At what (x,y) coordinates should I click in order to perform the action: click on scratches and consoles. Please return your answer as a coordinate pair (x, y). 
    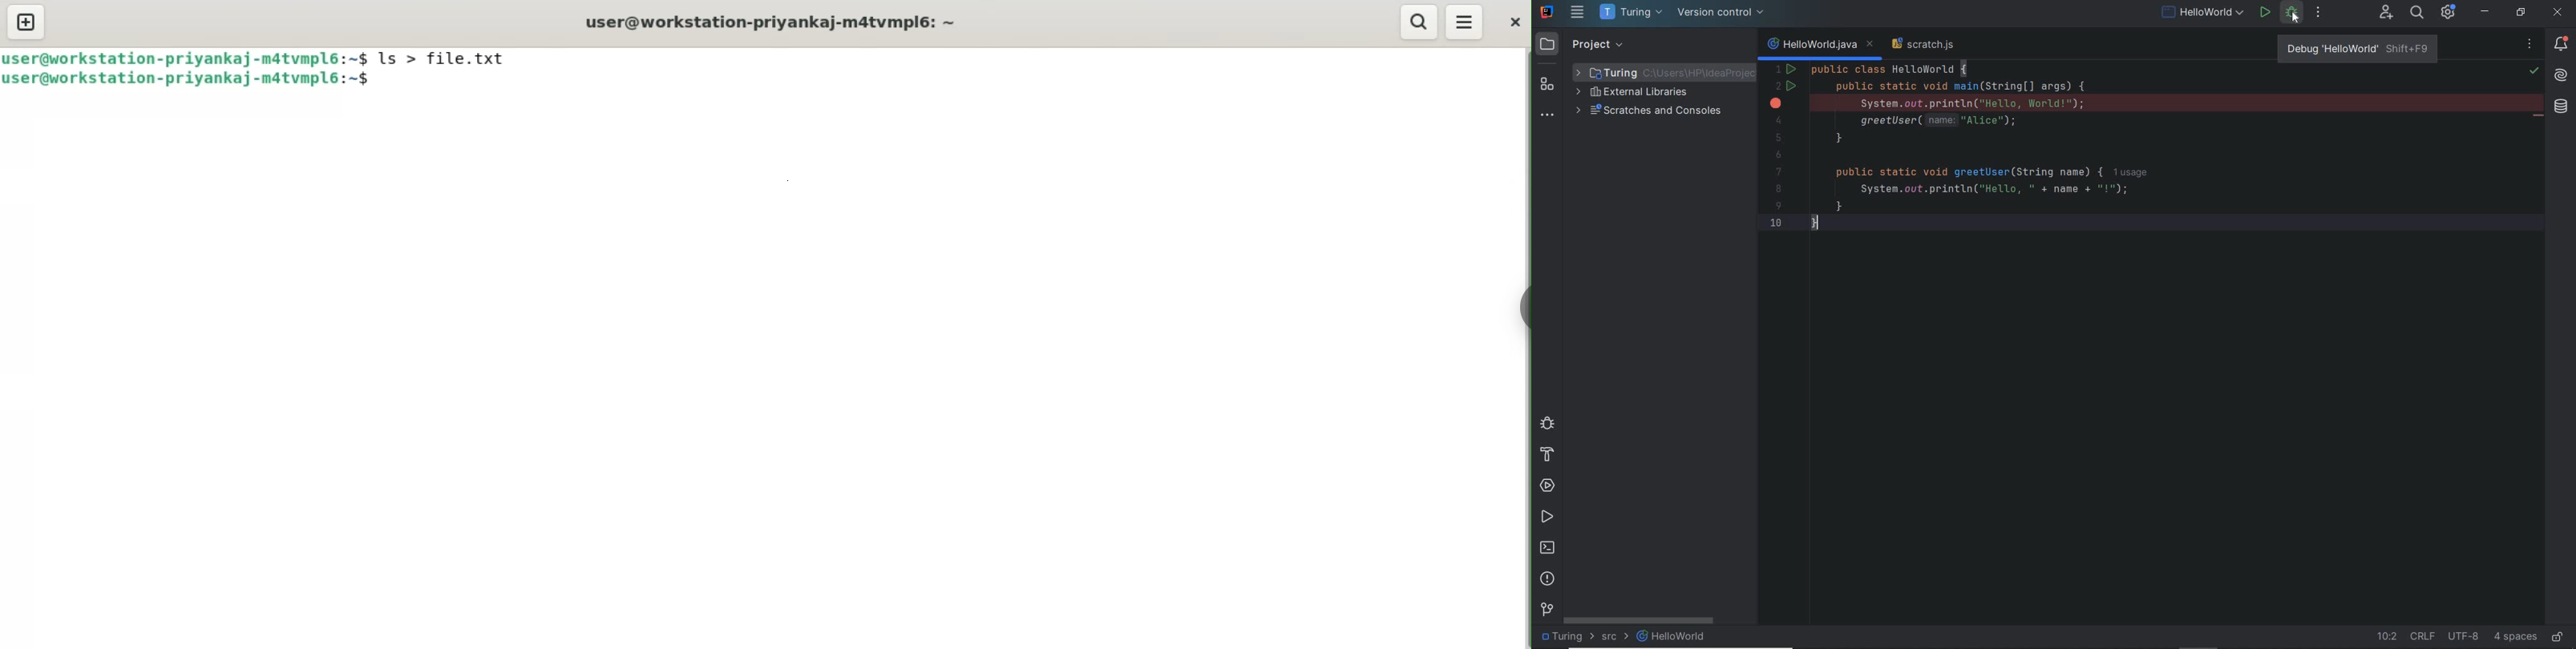
    Looking at the image, I should click on (1651, 112).